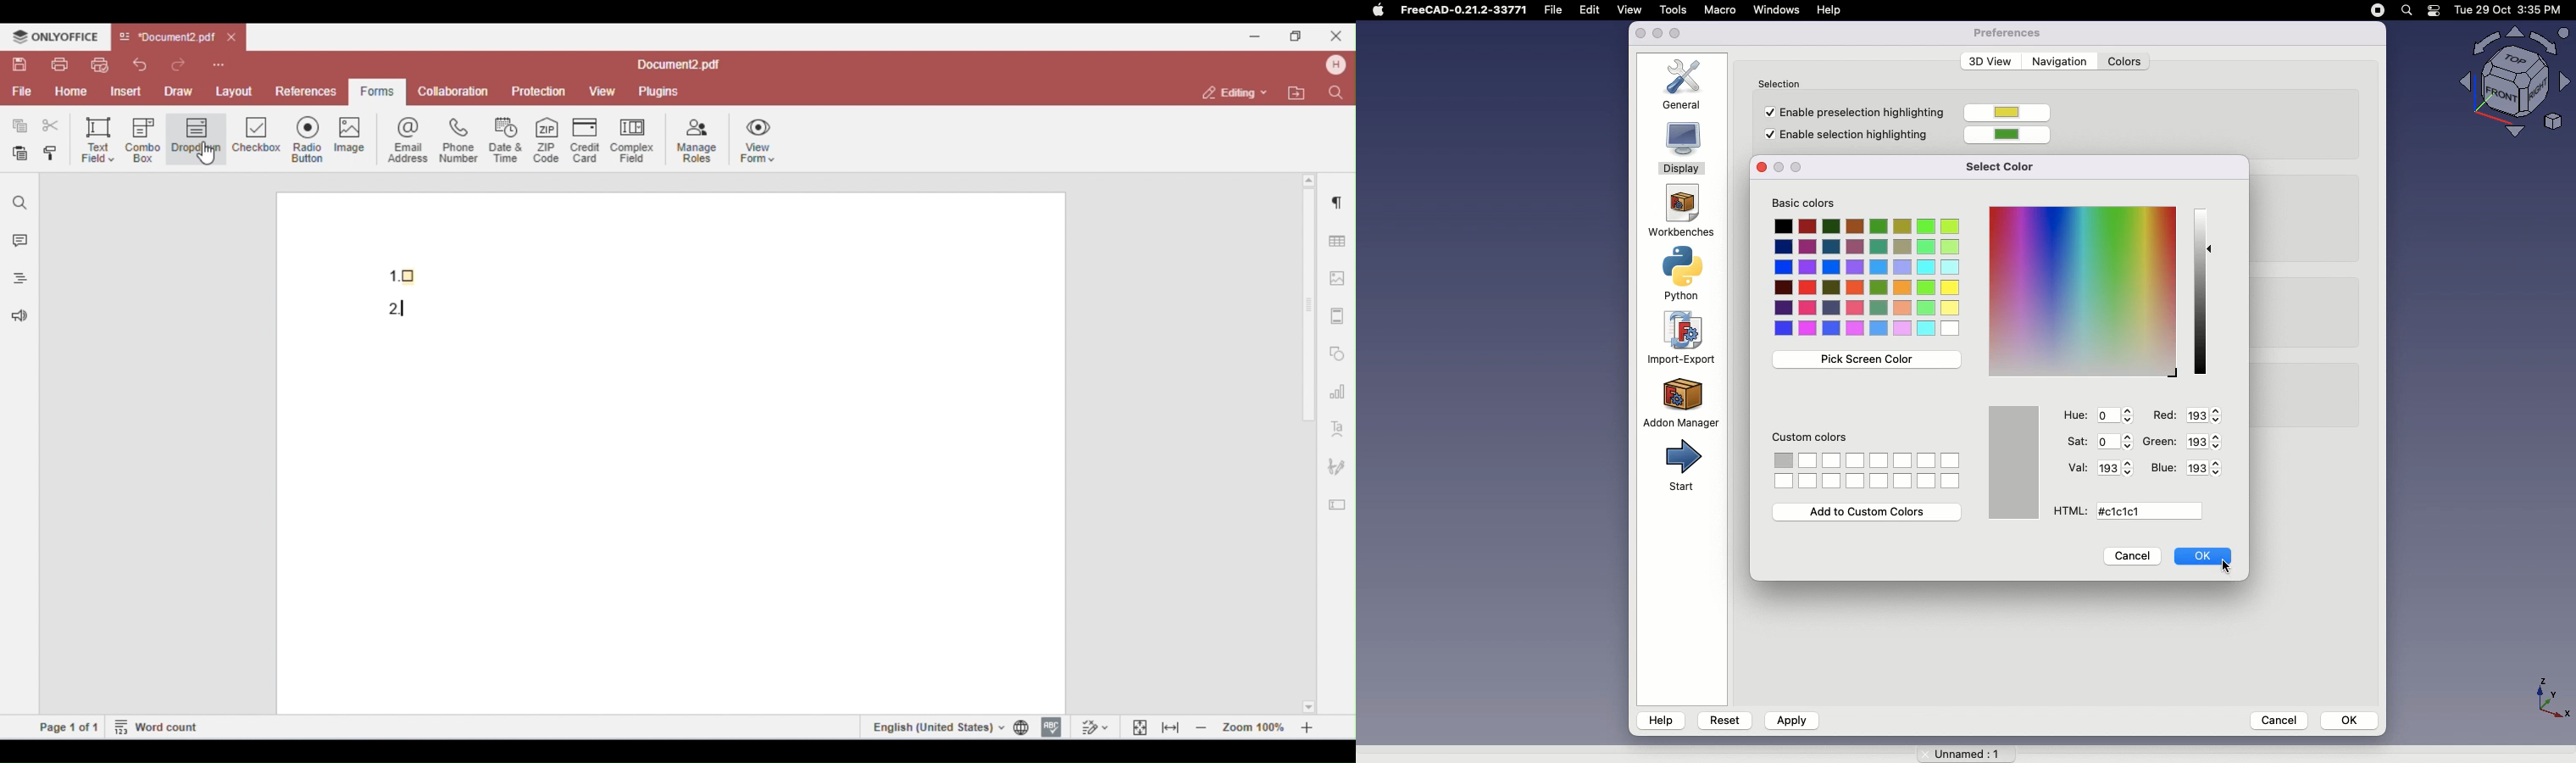 This screenshot has height=784, width=2576. What do you see at coordinates (1832, 9) in the screenshot?
I see `Help` at bounding box center [1832, 9].